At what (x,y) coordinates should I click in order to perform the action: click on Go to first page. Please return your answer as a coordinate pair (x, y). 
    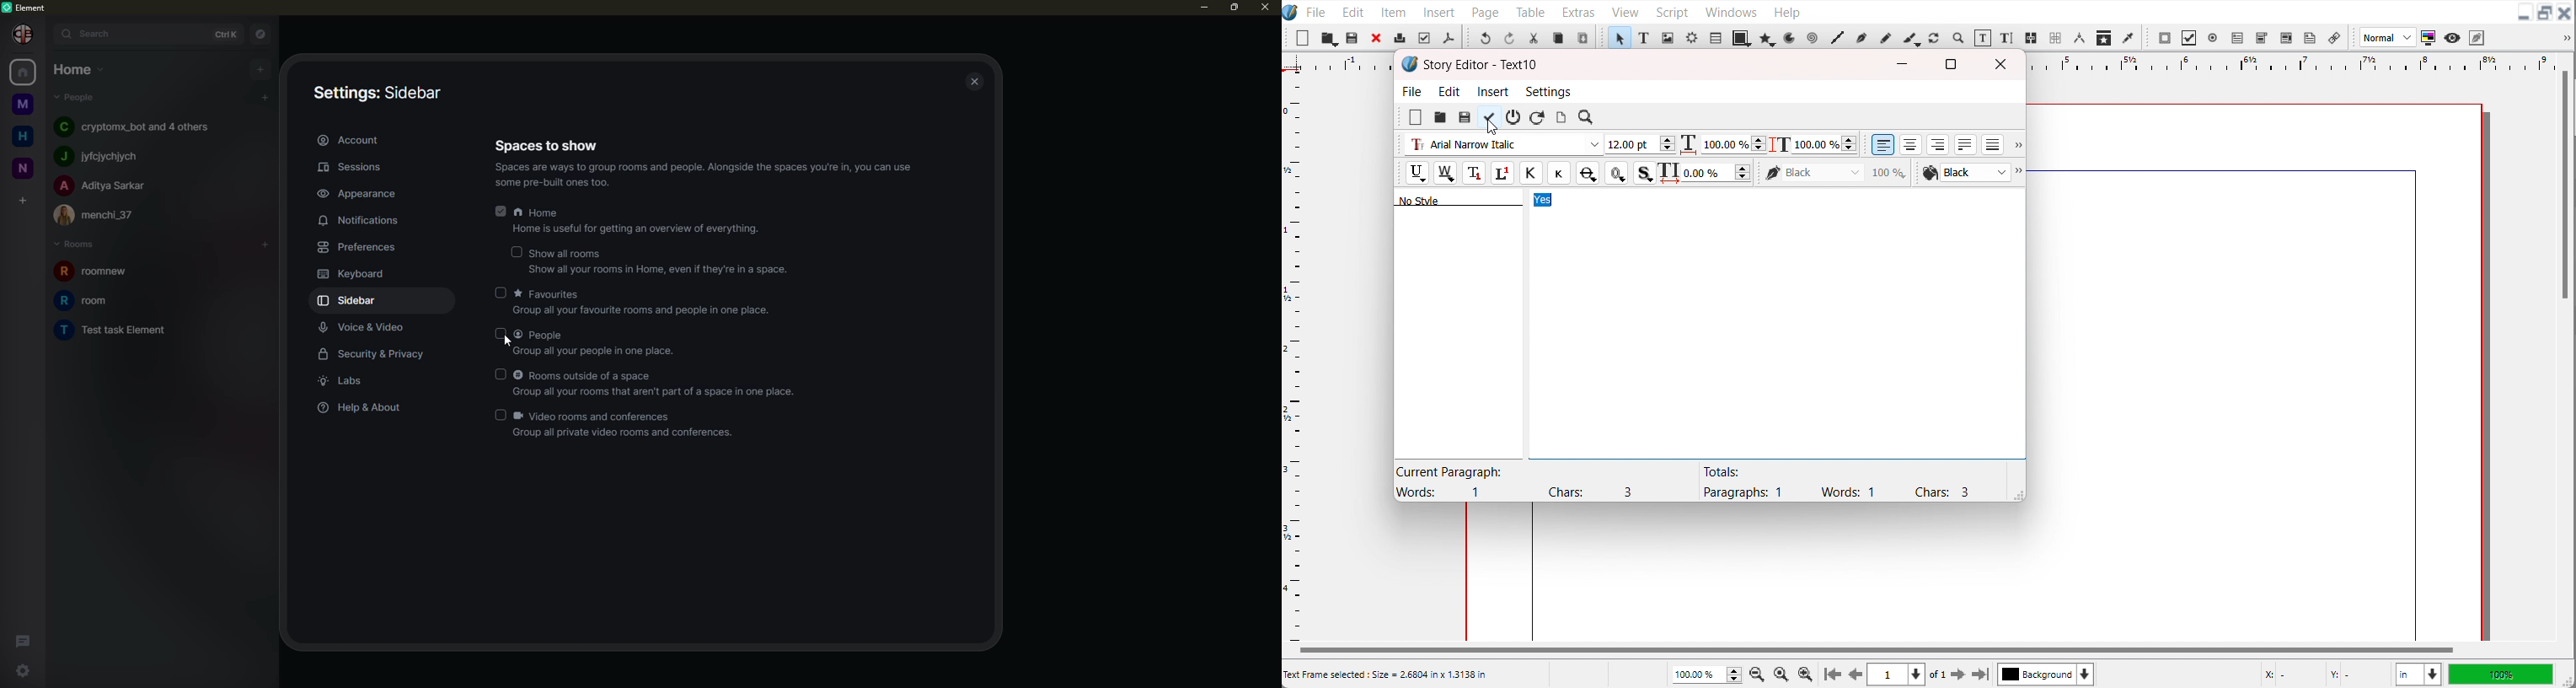
    Looking at the image, I should click on (1833, 674).